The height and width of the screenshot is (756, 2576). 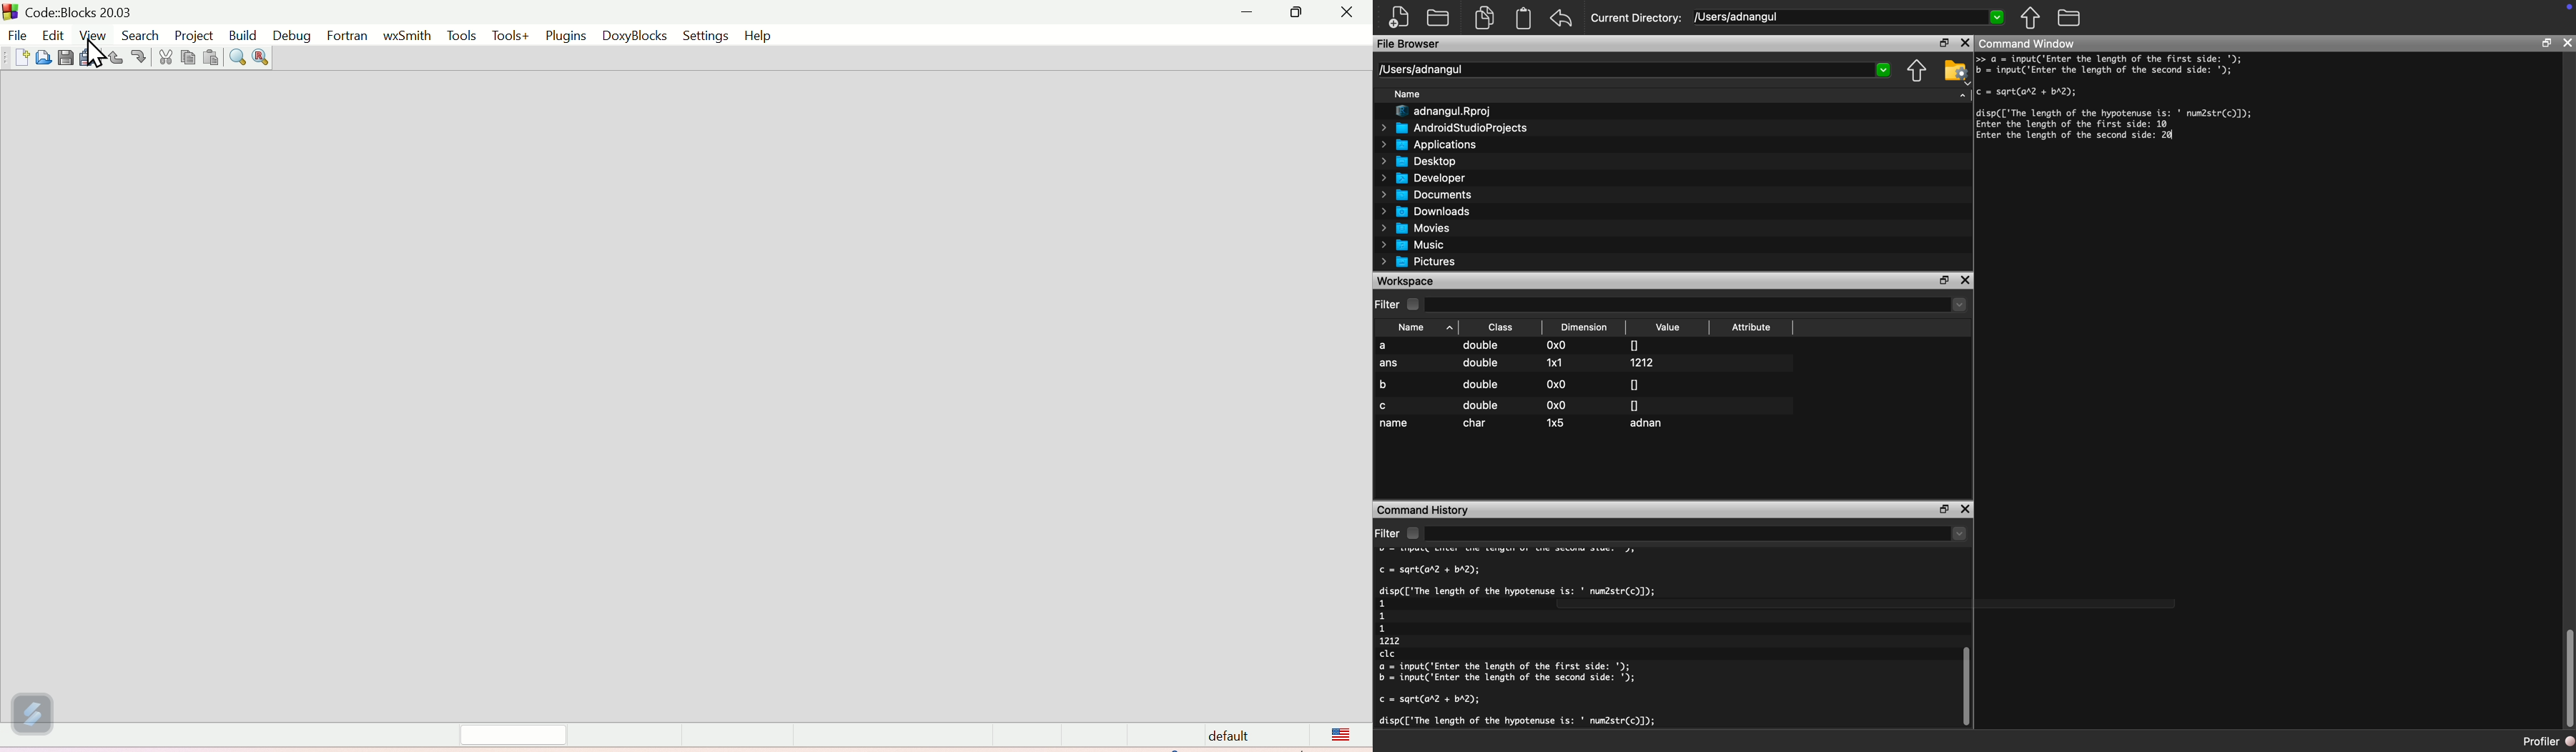 What do you see at coordinates (1562, 18) in the screenshot?
I see `undo` at bounding box center [1562, 18].